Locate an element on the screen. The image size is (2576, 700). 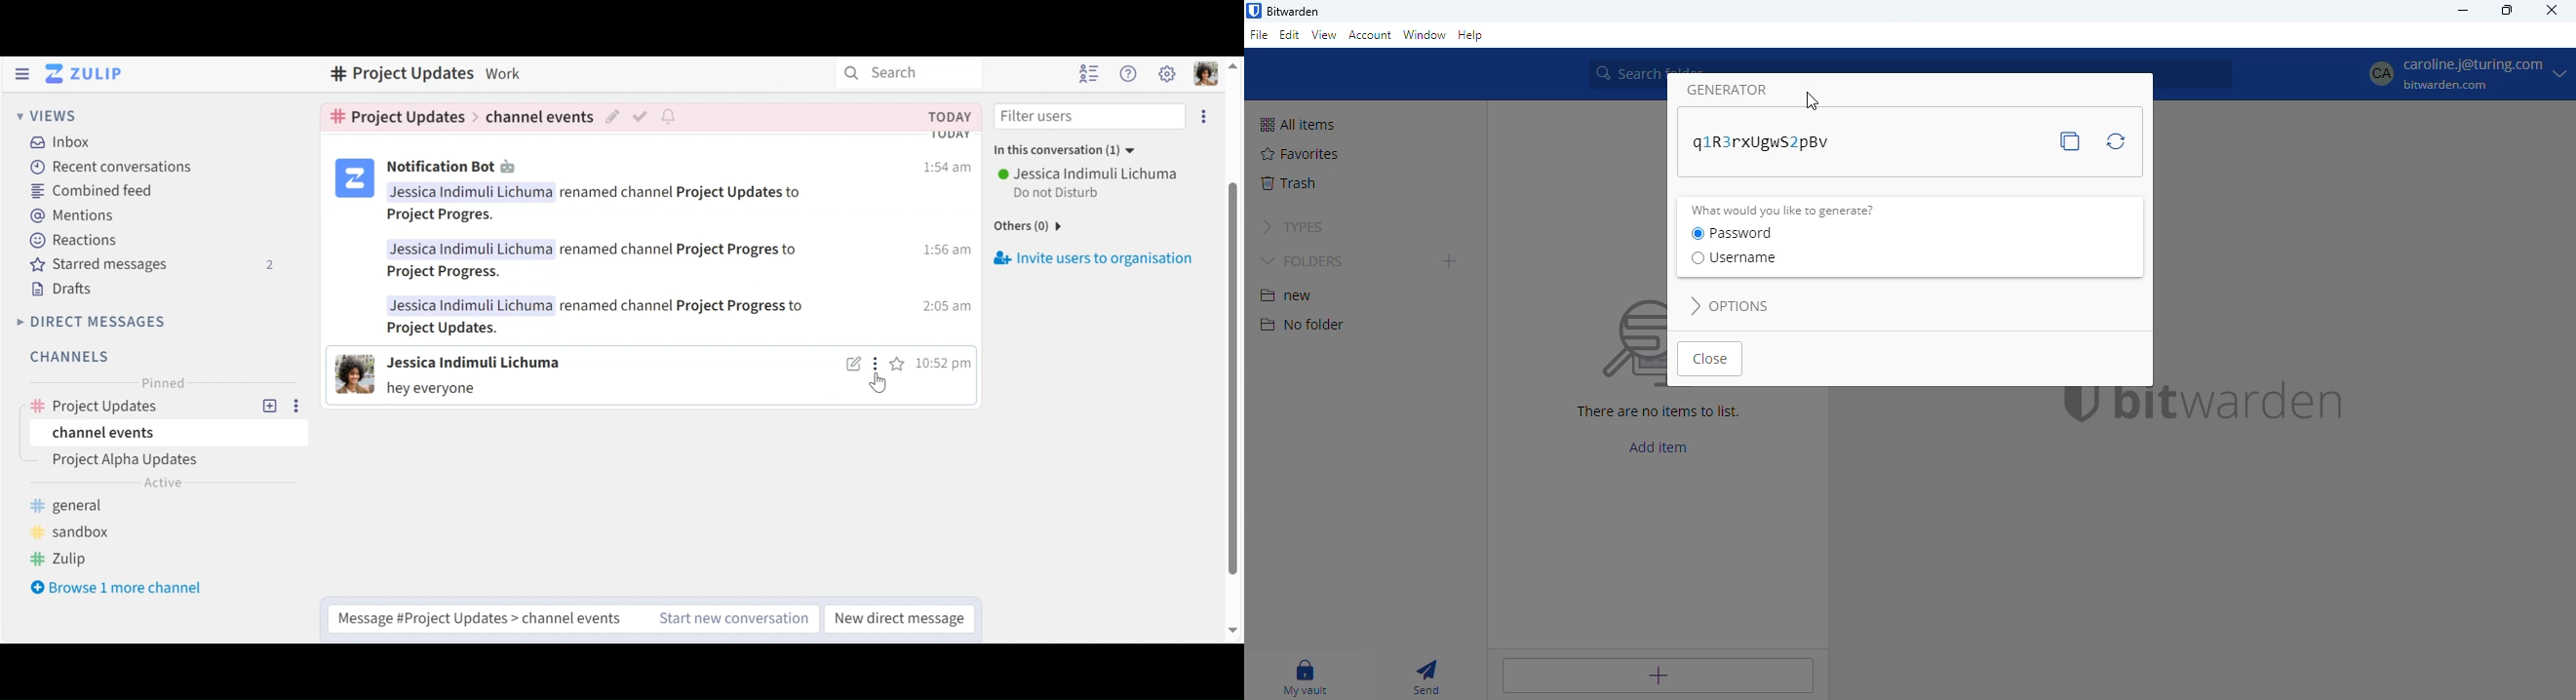
user card is located at coordinates (353, 178).